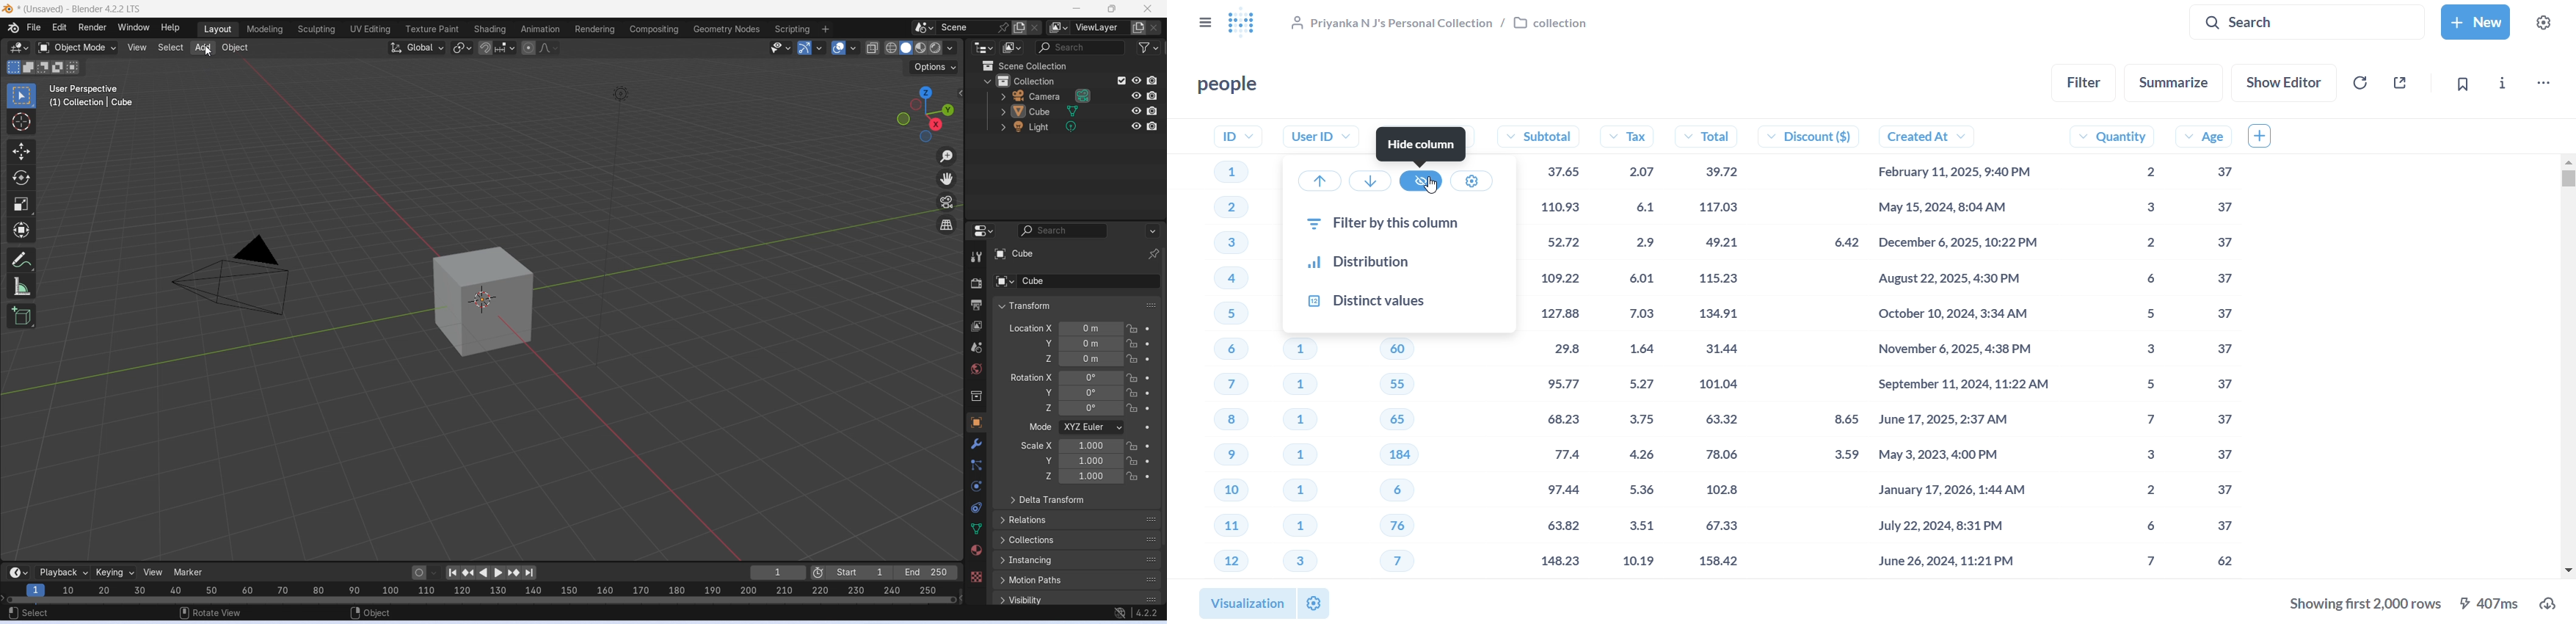 This screenshot has width=2576, height=644. I want to click on animate property, so click(1149, 461).